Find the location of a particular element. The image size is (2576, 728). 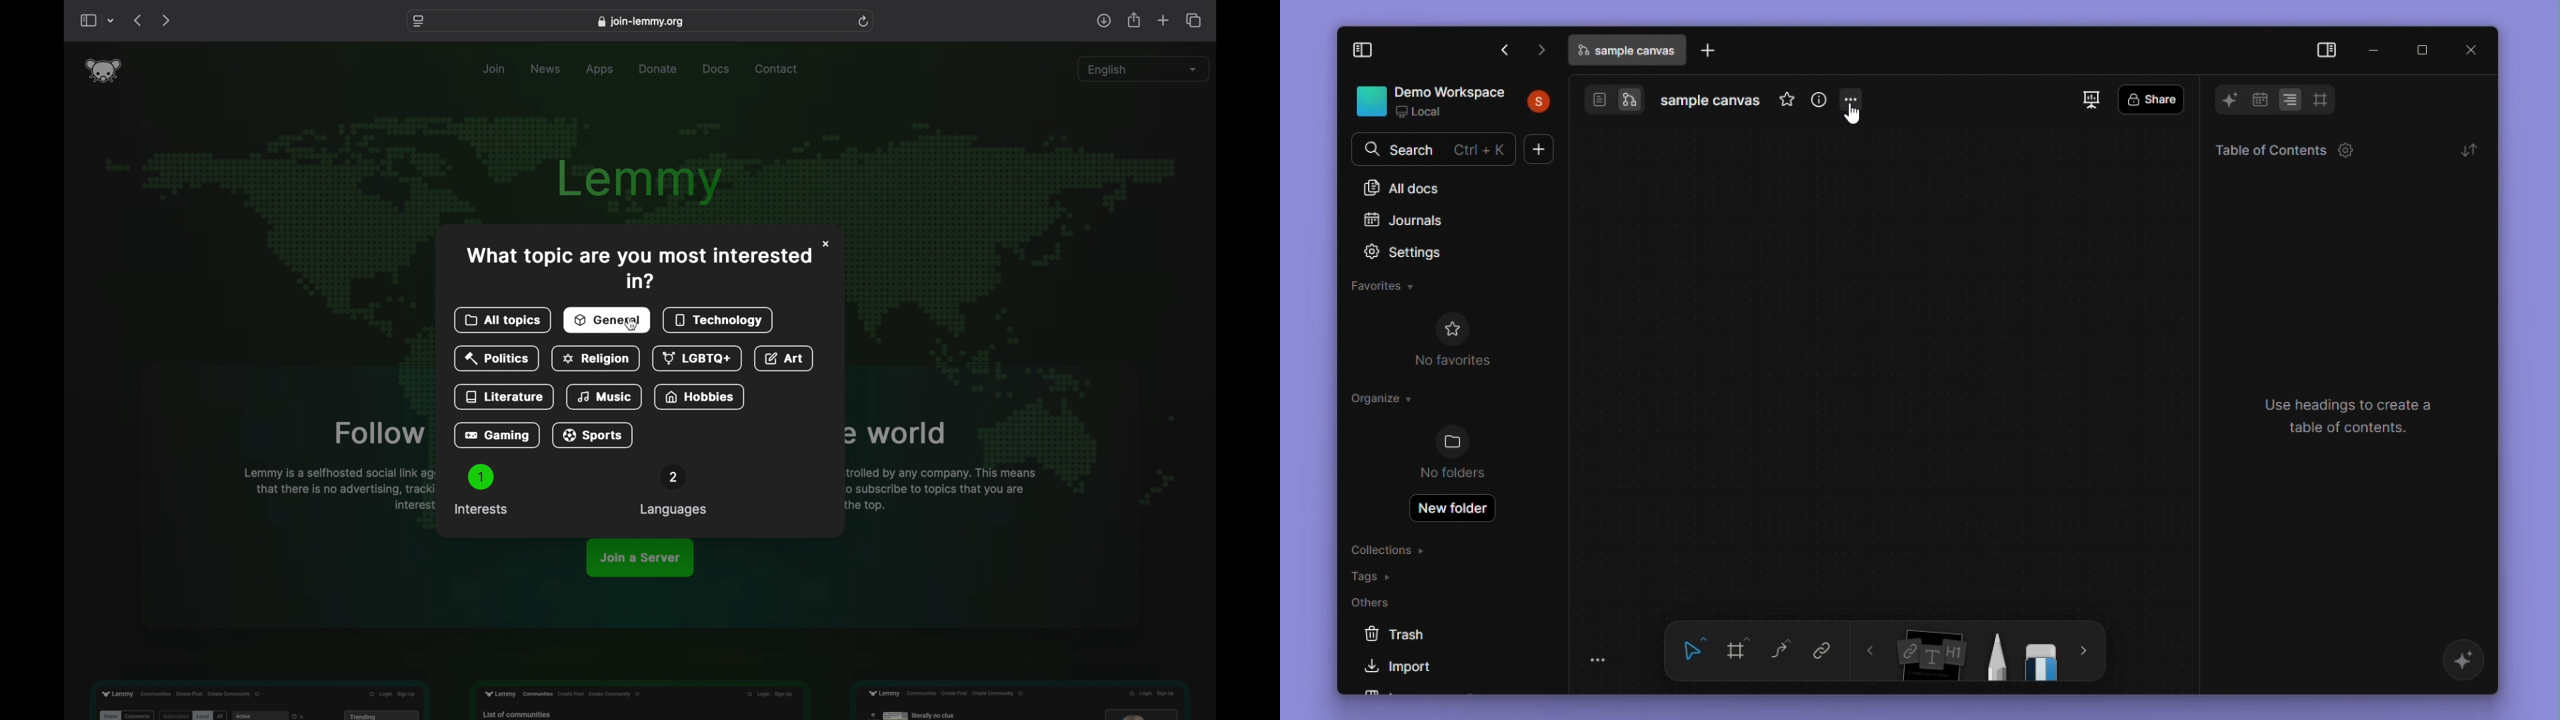

Maximize is located at coordinates (2421, 50).